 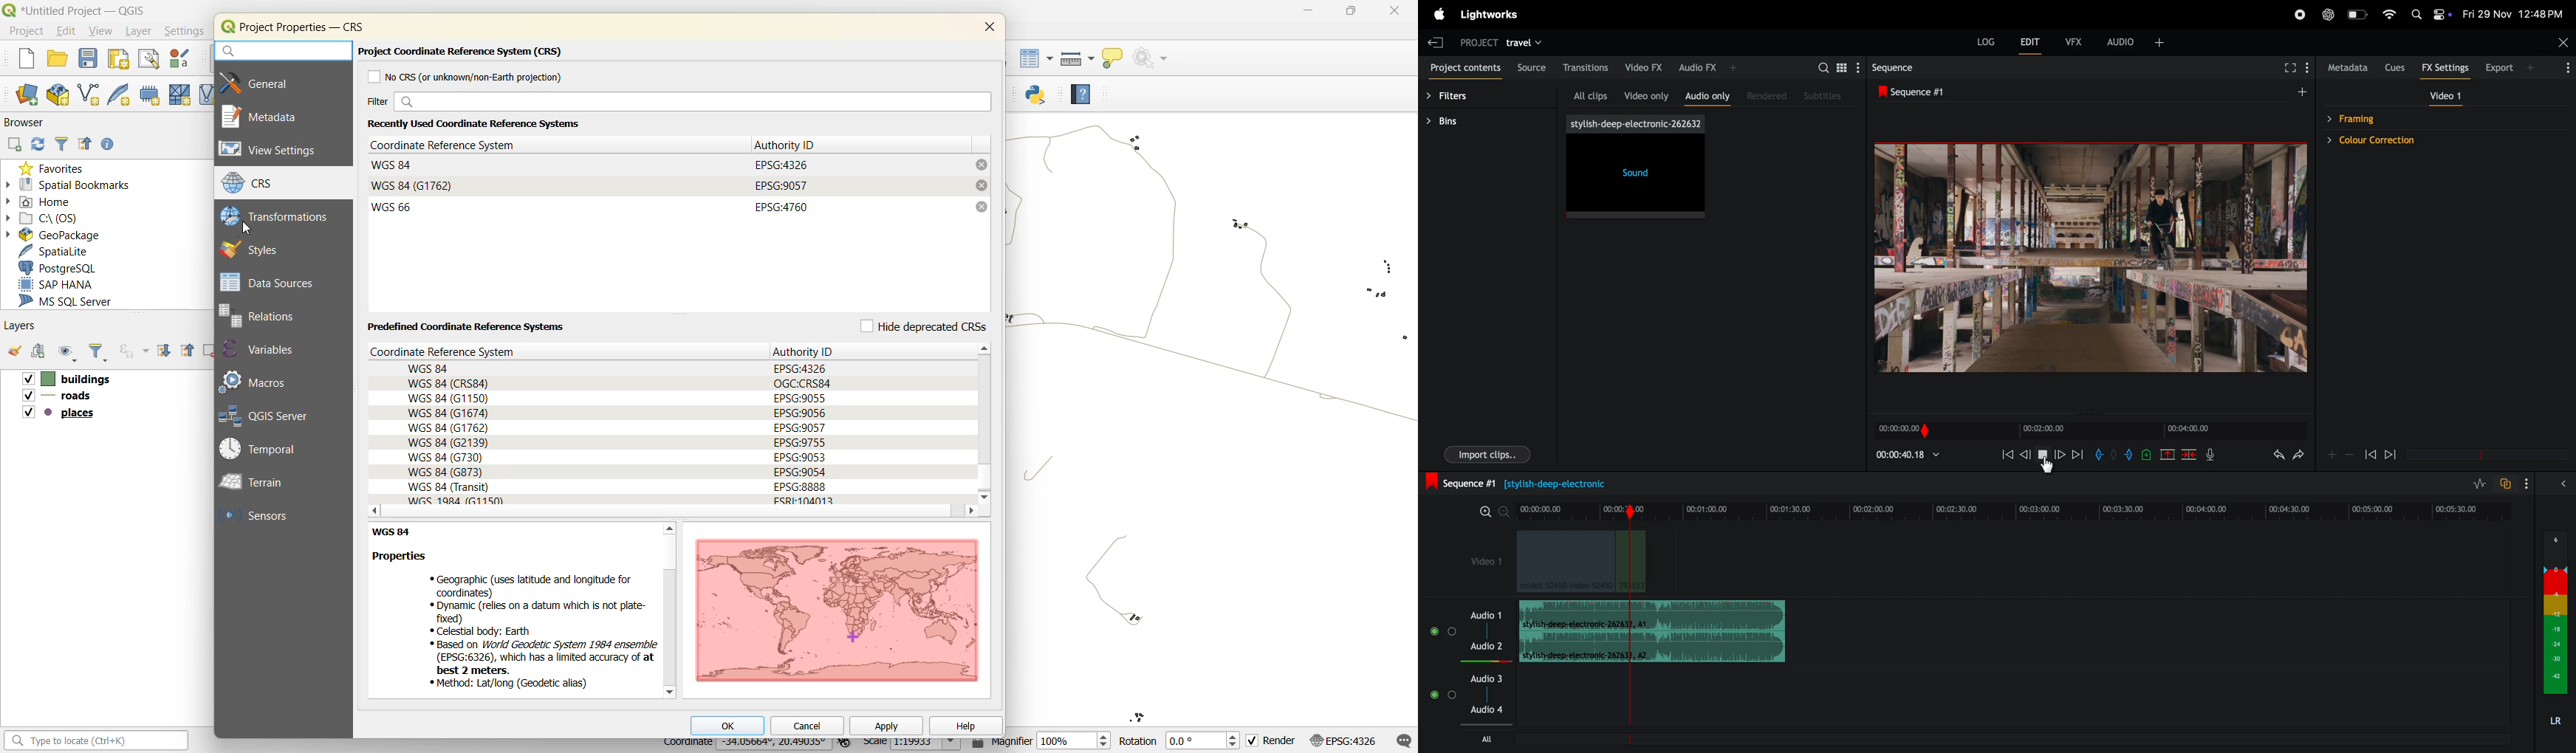 What do you see at coordinates (513, 611) in the screenshot?
I see `metadata` at bounding box center [513, 611].